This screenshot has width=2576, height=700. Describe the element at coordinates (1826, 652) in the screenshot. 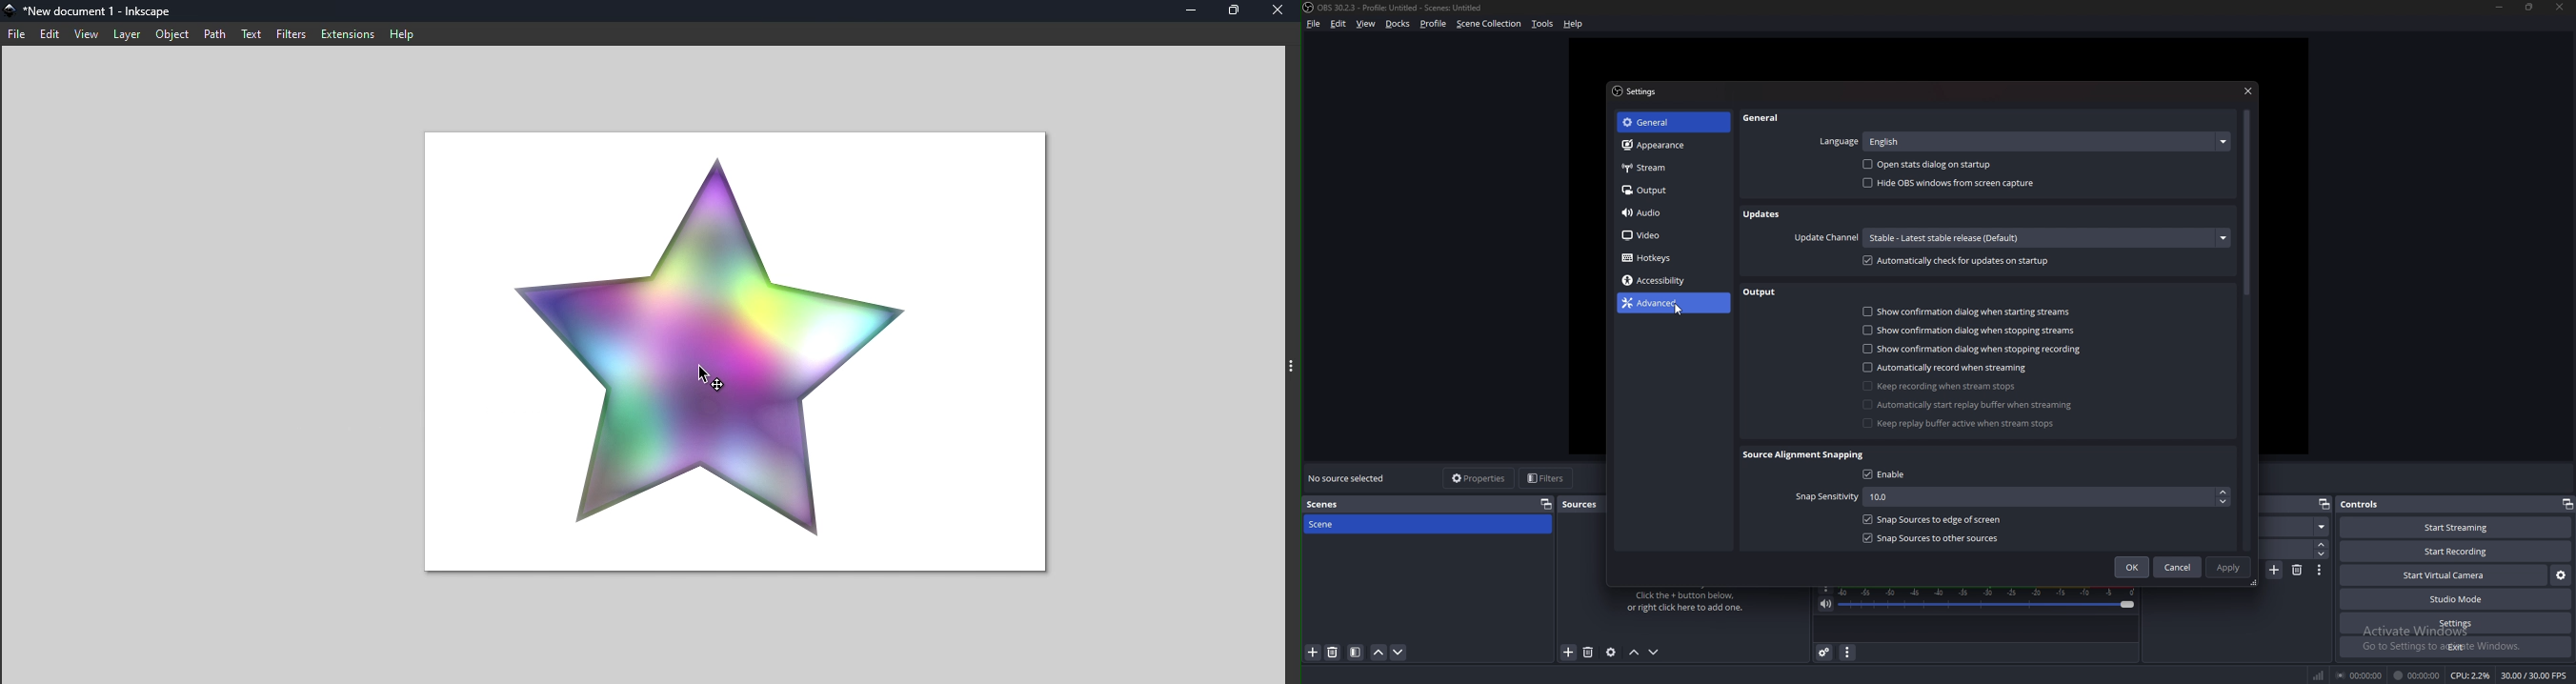

I see `advanced audio properties` at that location.